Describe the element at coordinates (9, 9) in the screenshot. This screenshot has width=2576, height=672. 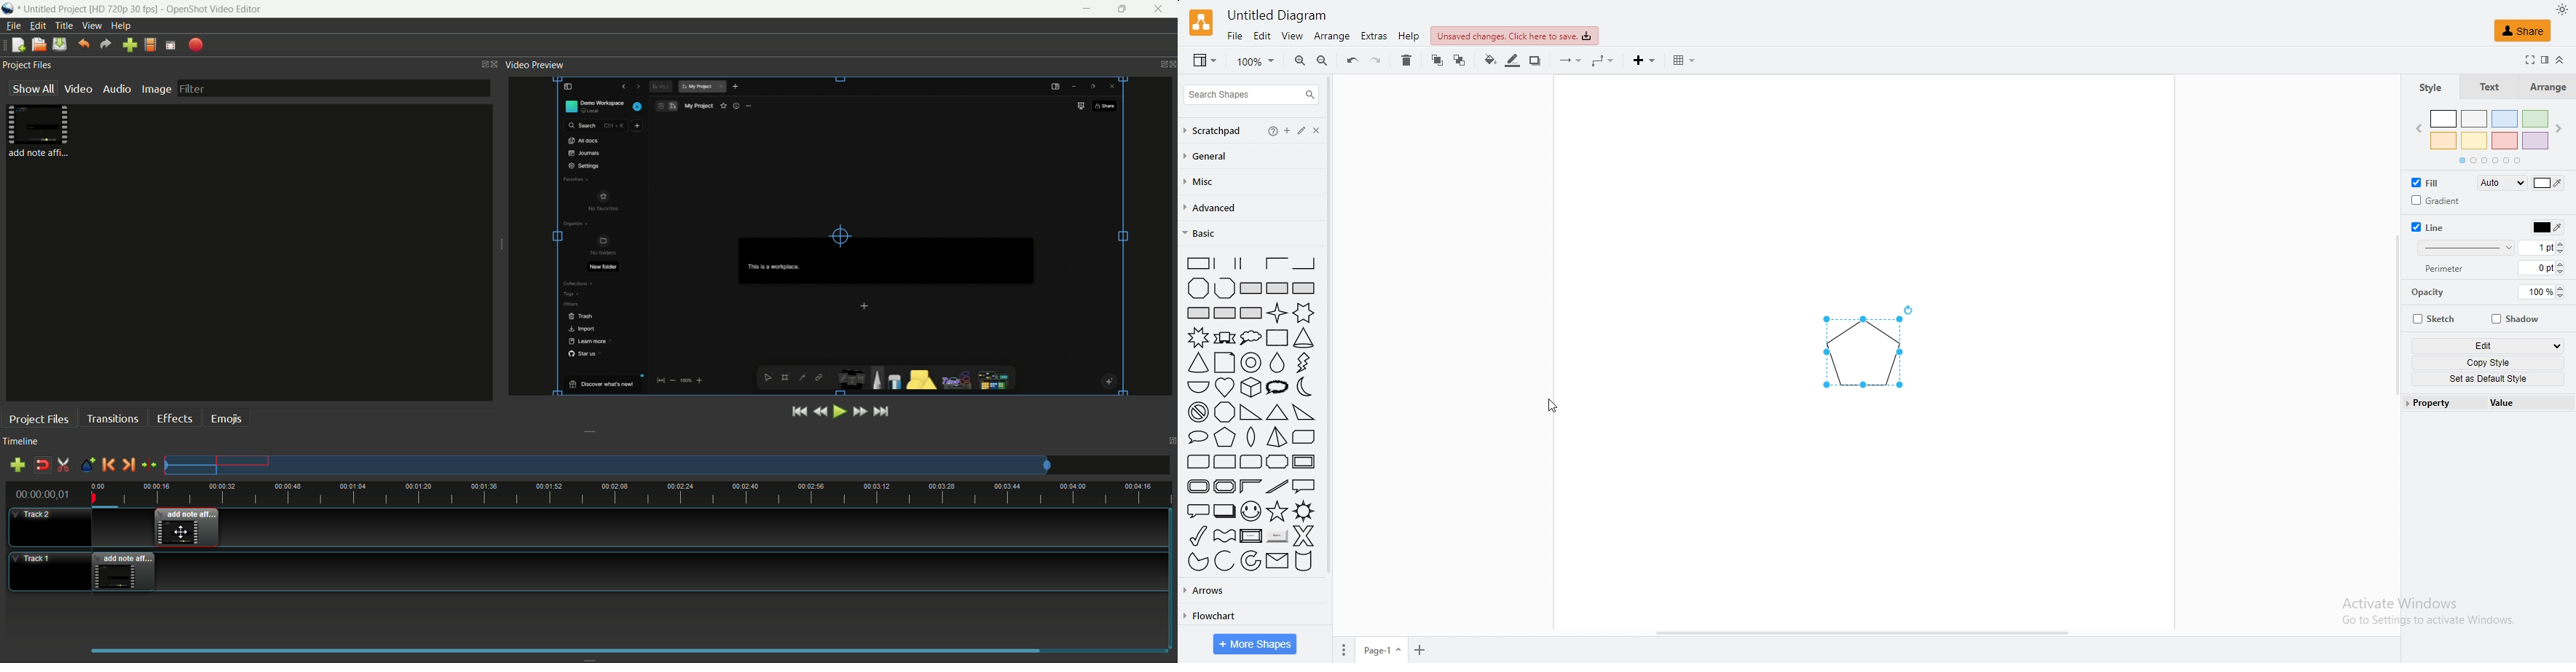
I see `app icon` at that location.